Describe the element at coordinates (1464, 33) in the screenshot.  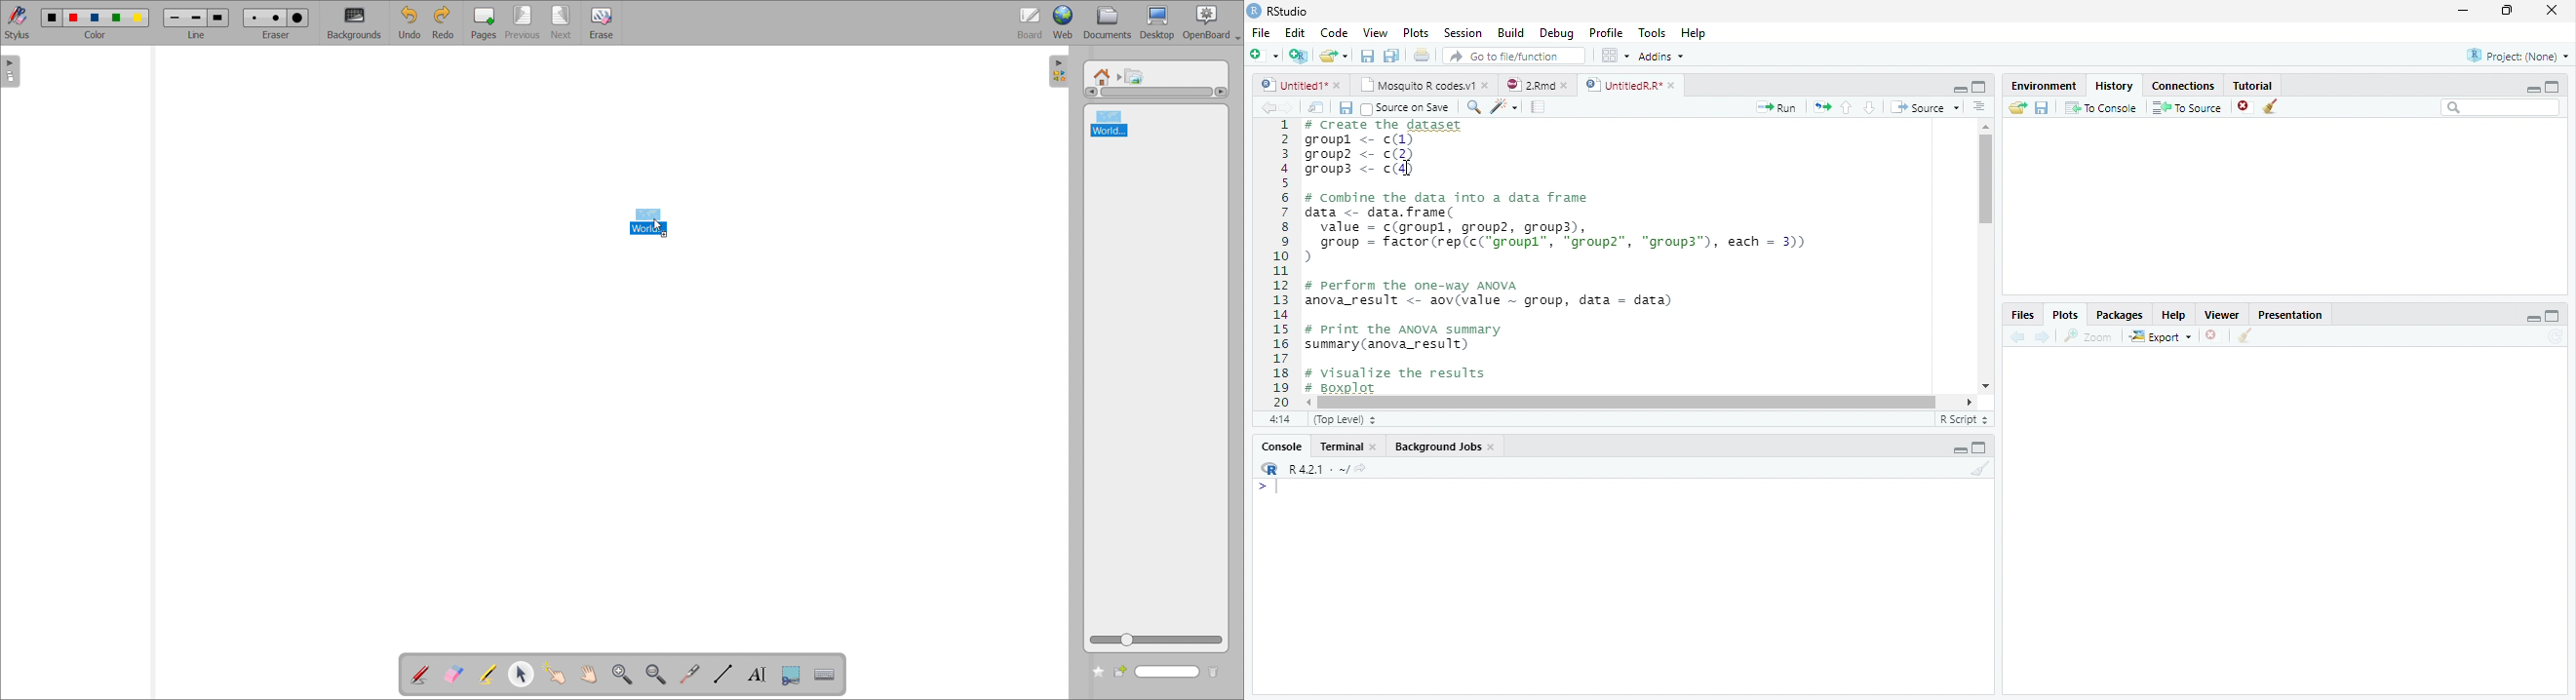
I see `Session` at that location.